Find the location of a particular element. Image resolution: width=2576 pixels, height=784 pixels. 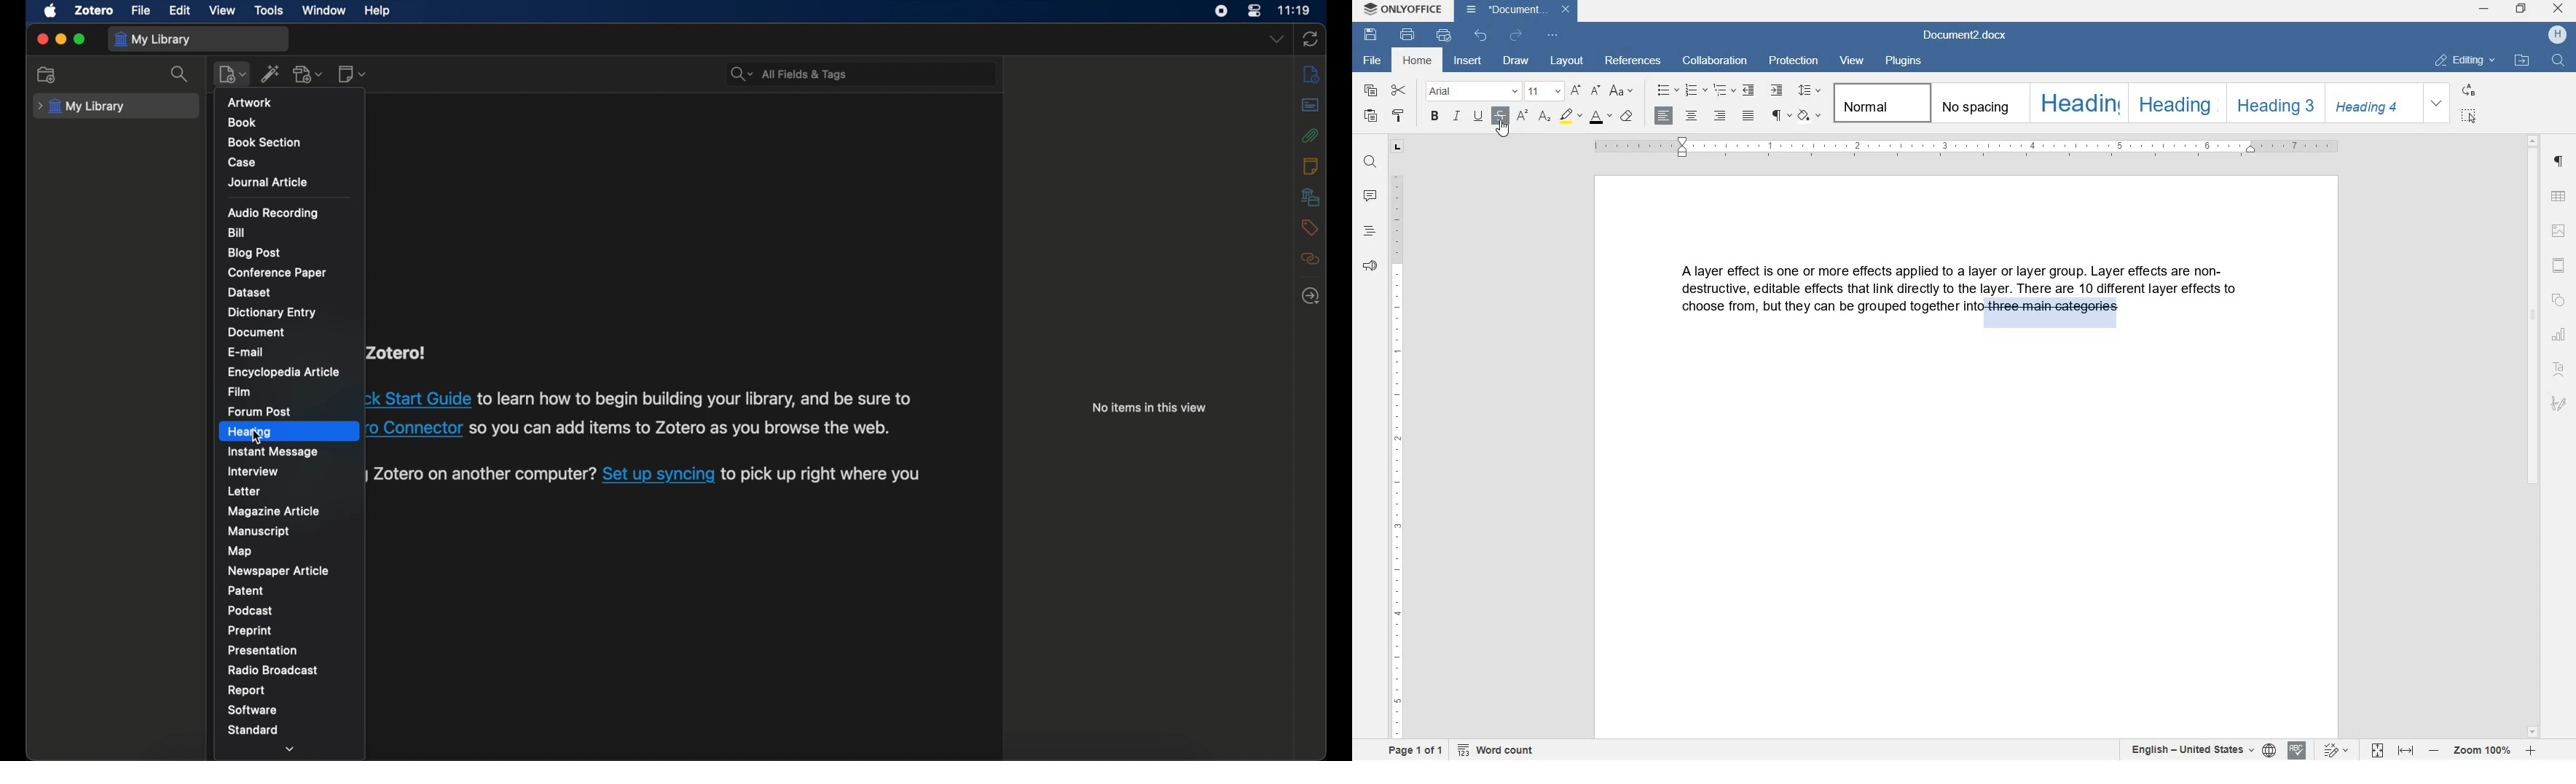

add attachment is located at coordinates (308, 75).